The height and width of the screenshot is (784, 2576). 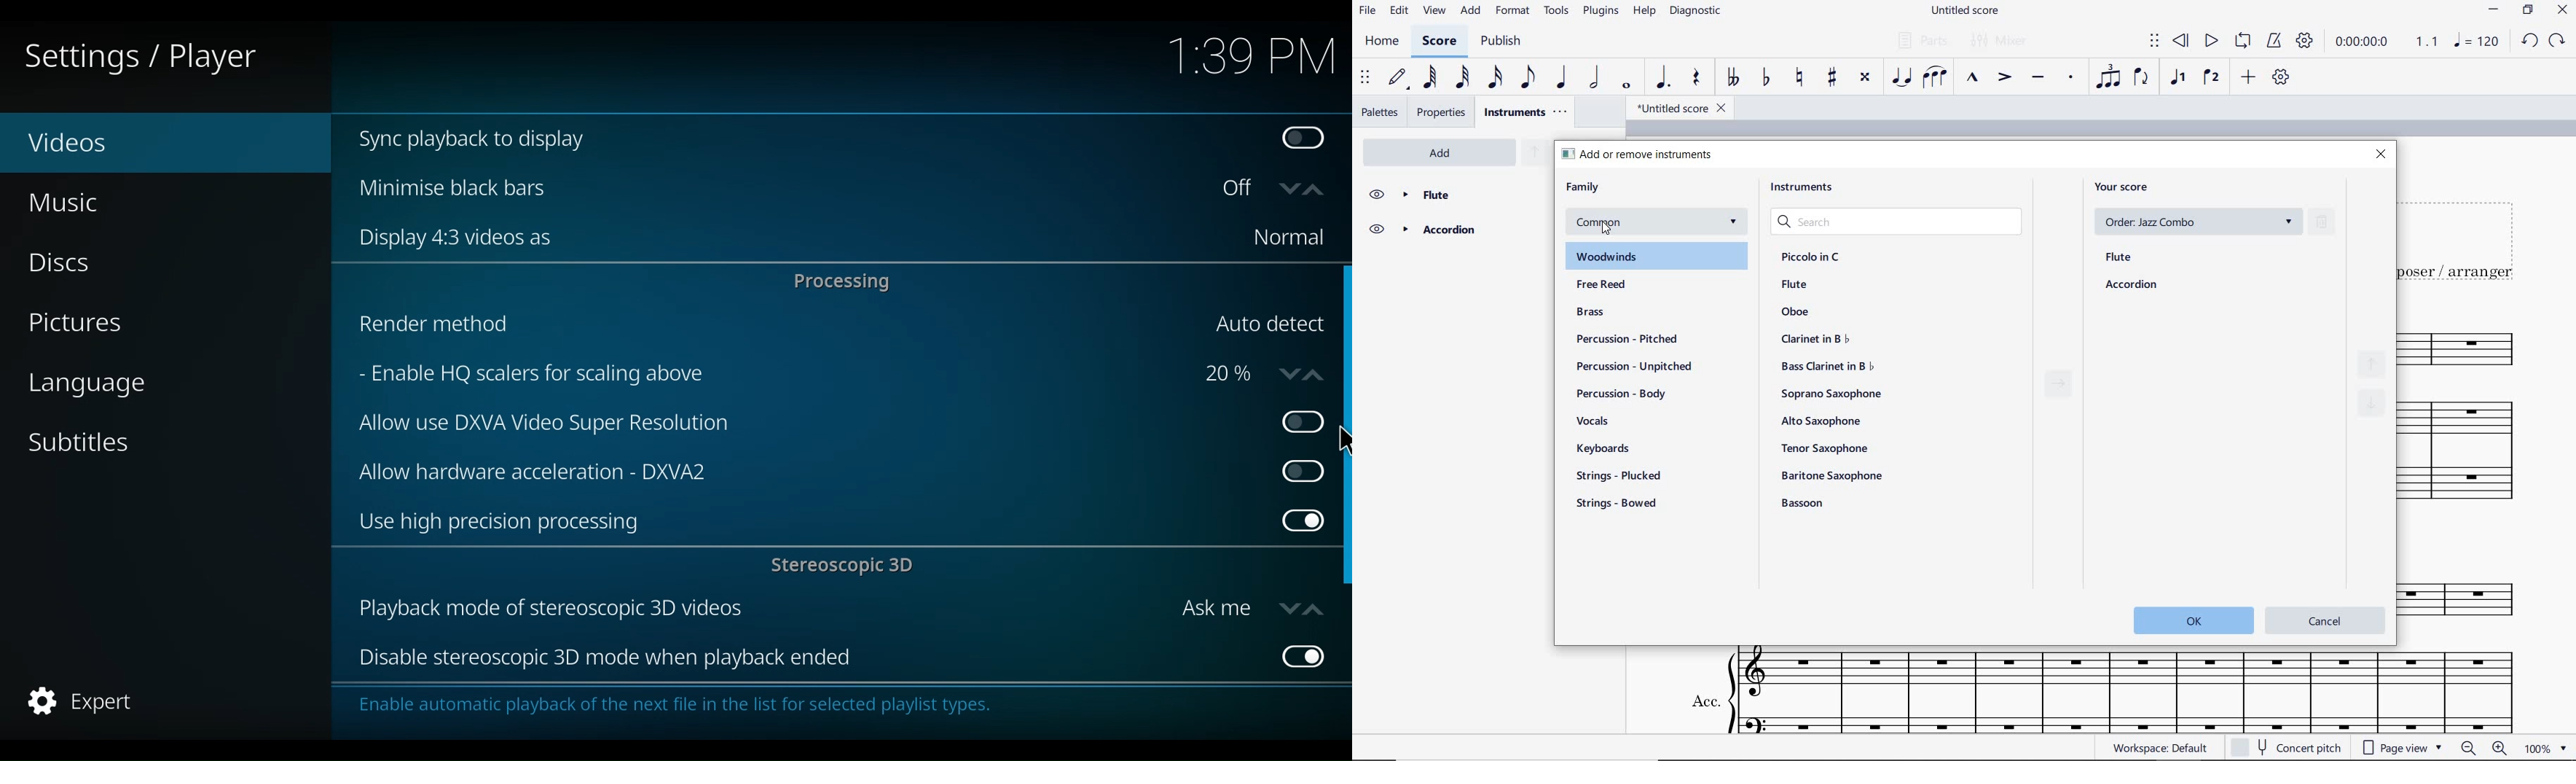 What do you see at coordinates (1625, 86) in the screenshot?
I see `whole note` at bounding box center [1625, 86].